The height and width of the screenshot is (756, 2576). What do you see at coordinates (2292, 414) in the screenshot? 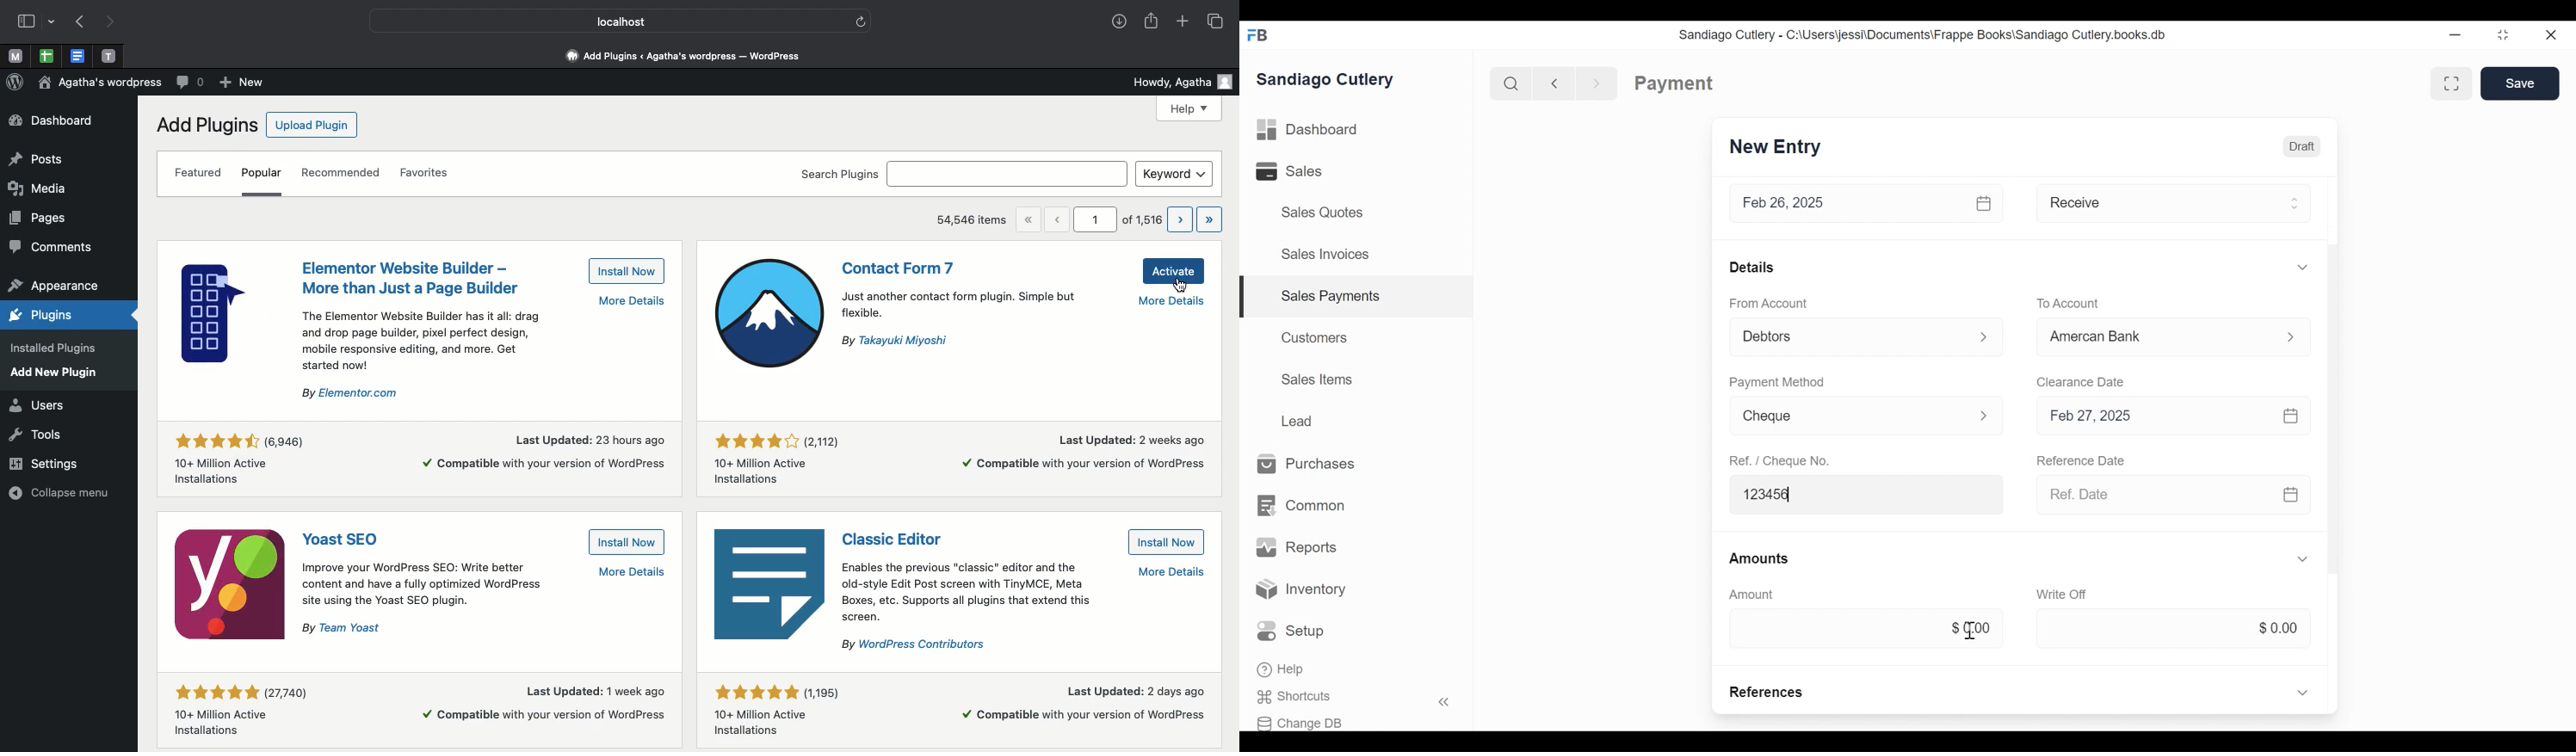
I see `Calendar` at bounding box center [2292, 414].